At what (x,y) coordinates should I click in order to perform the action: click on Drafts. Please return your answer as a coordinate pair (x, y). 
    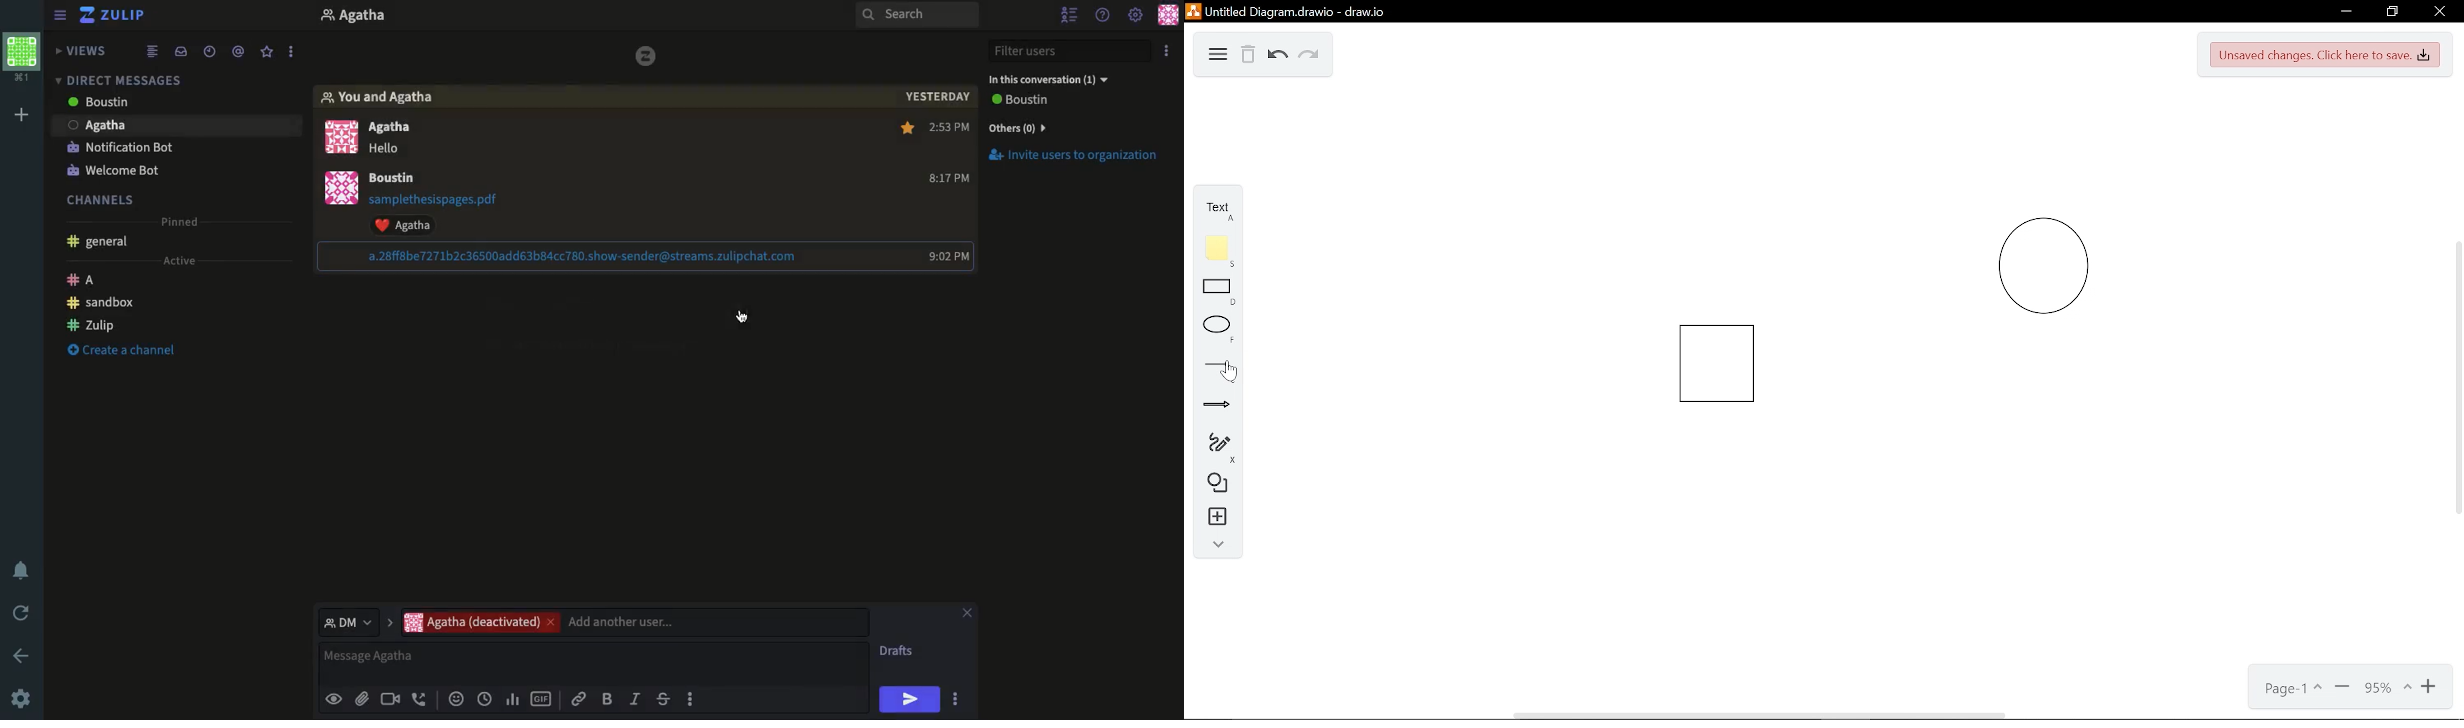
    Looking at the image, I should click on (899, 652).